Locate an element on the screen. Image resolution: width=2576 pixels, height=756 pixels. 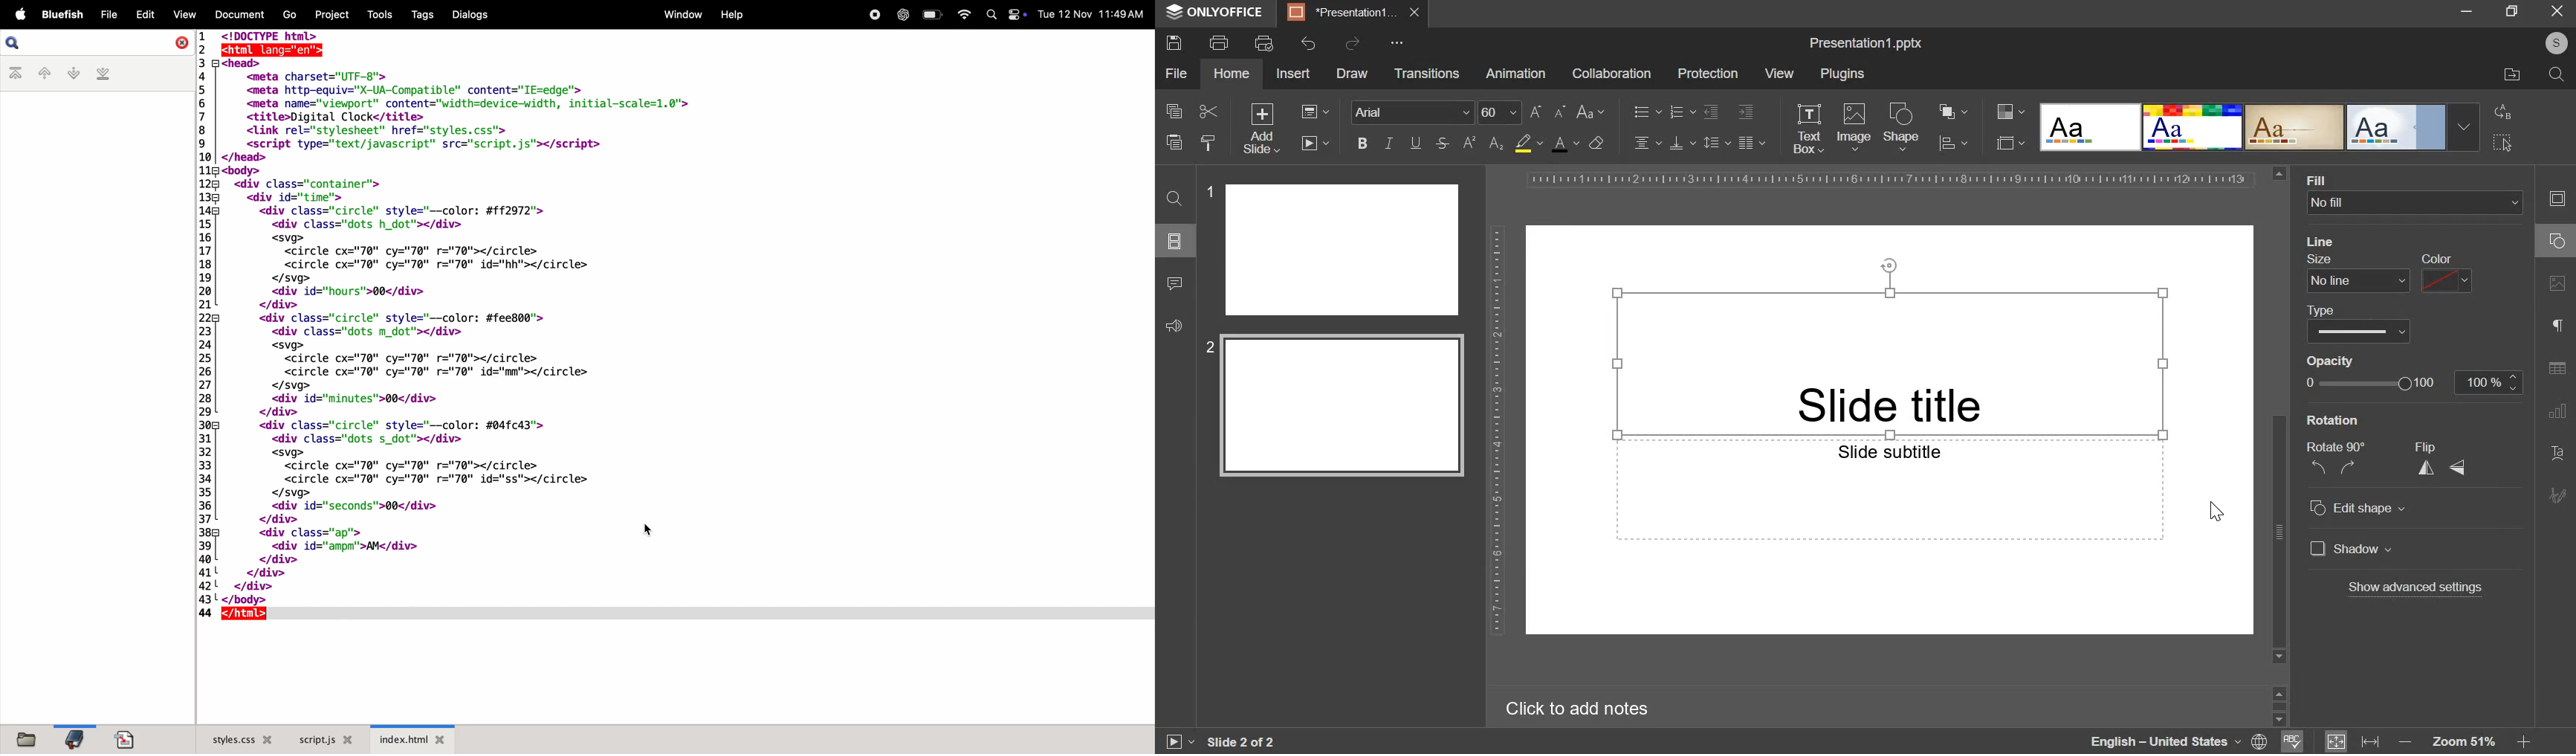
slide title is located at coordinates (1889, 362).